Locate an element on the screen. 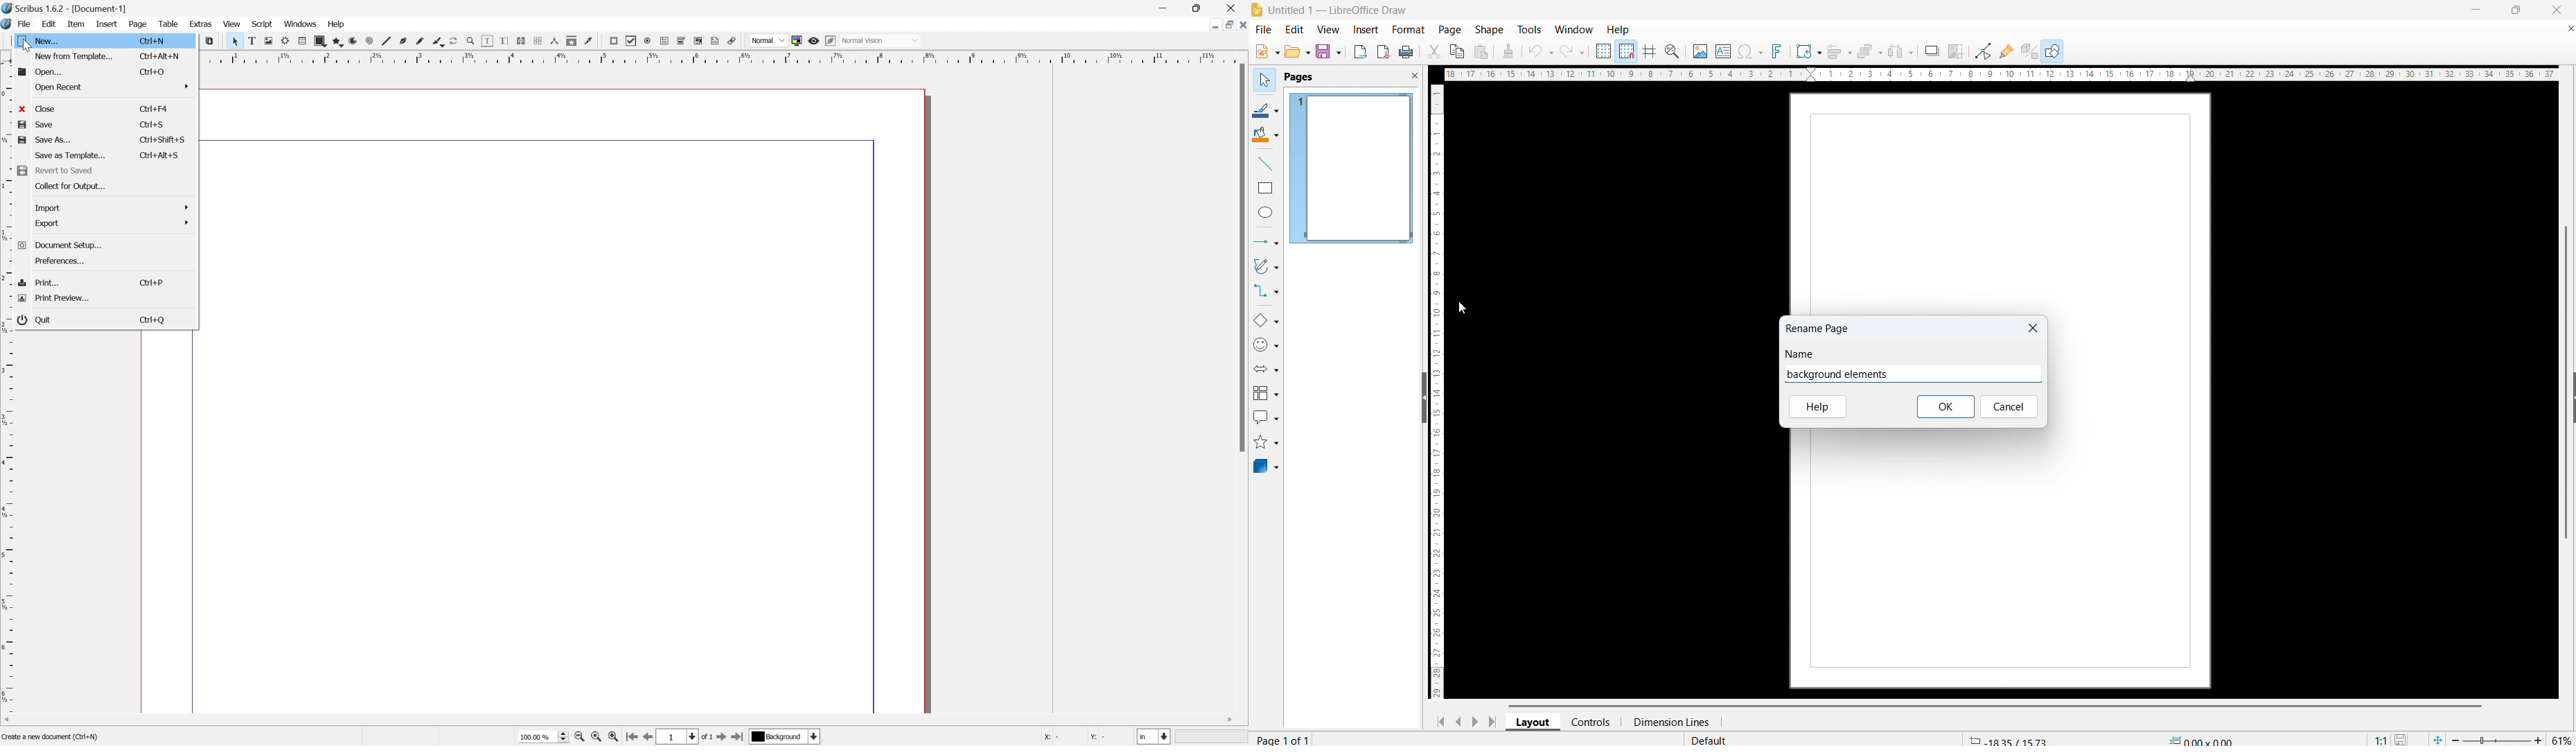  Rename page is located at coordinates (1818, 327).